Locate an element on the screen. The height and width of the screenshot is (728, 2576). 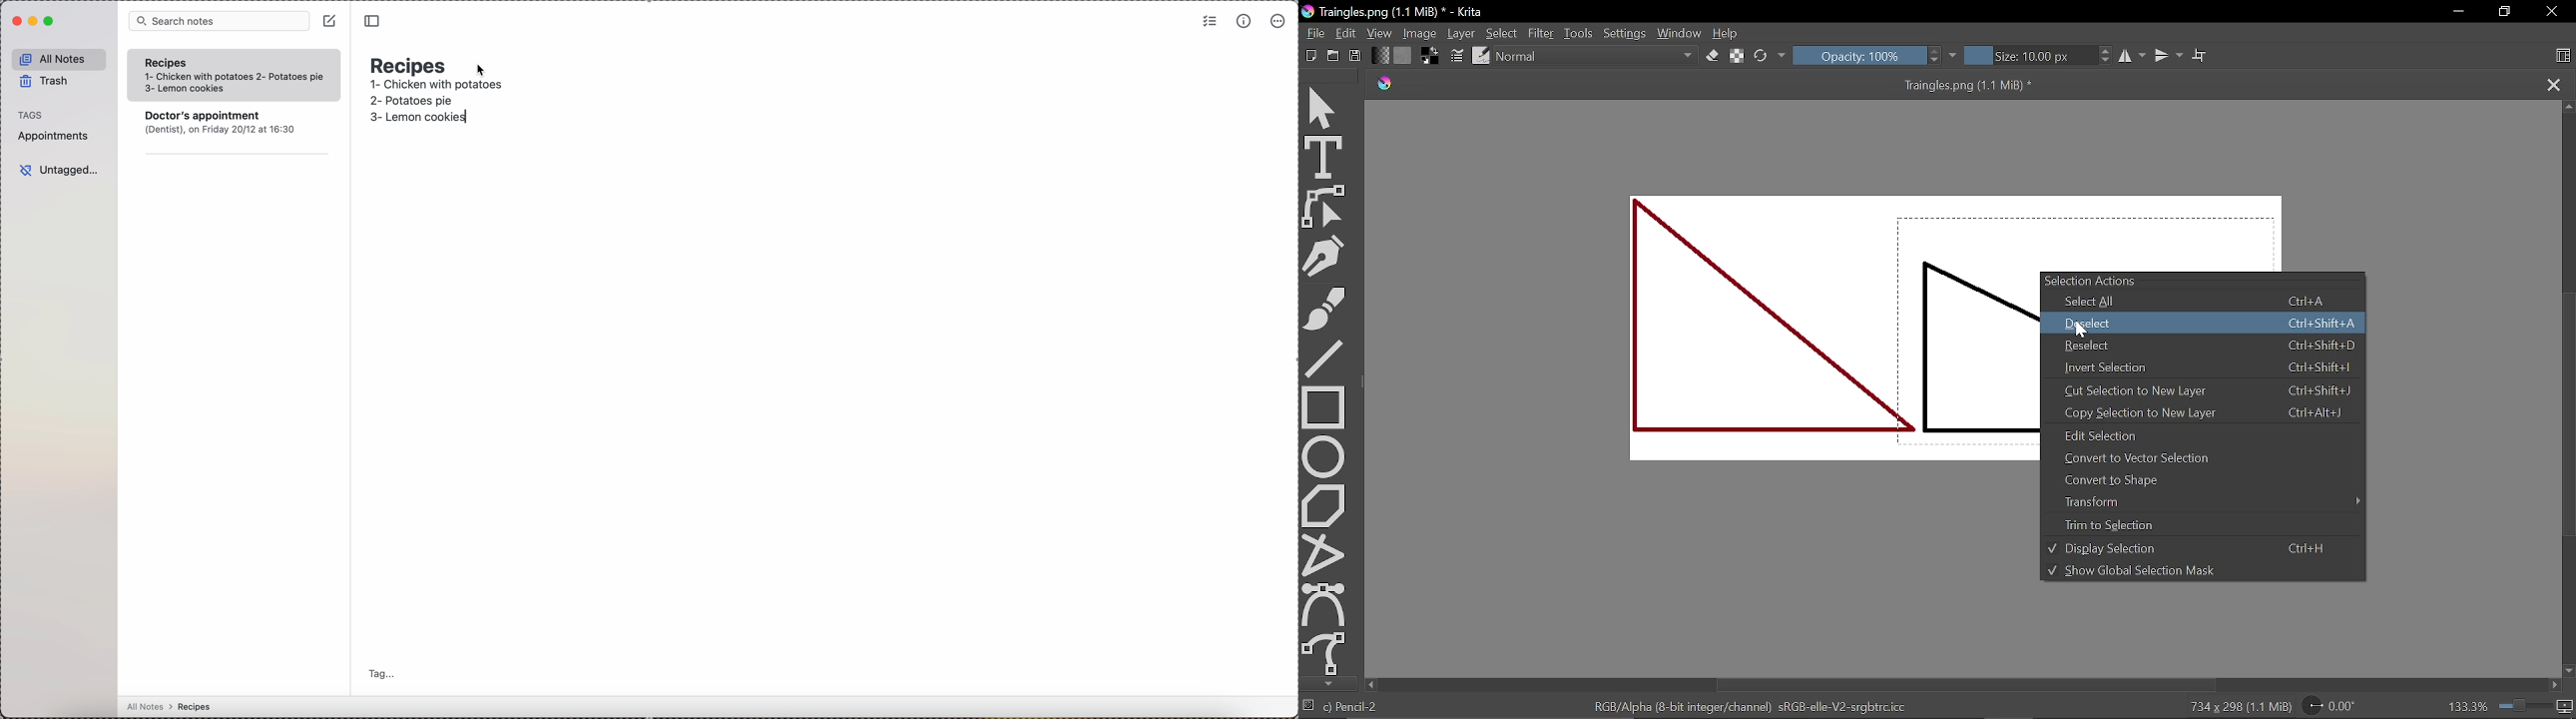
Rotate is located at coordinates (2330, 705).